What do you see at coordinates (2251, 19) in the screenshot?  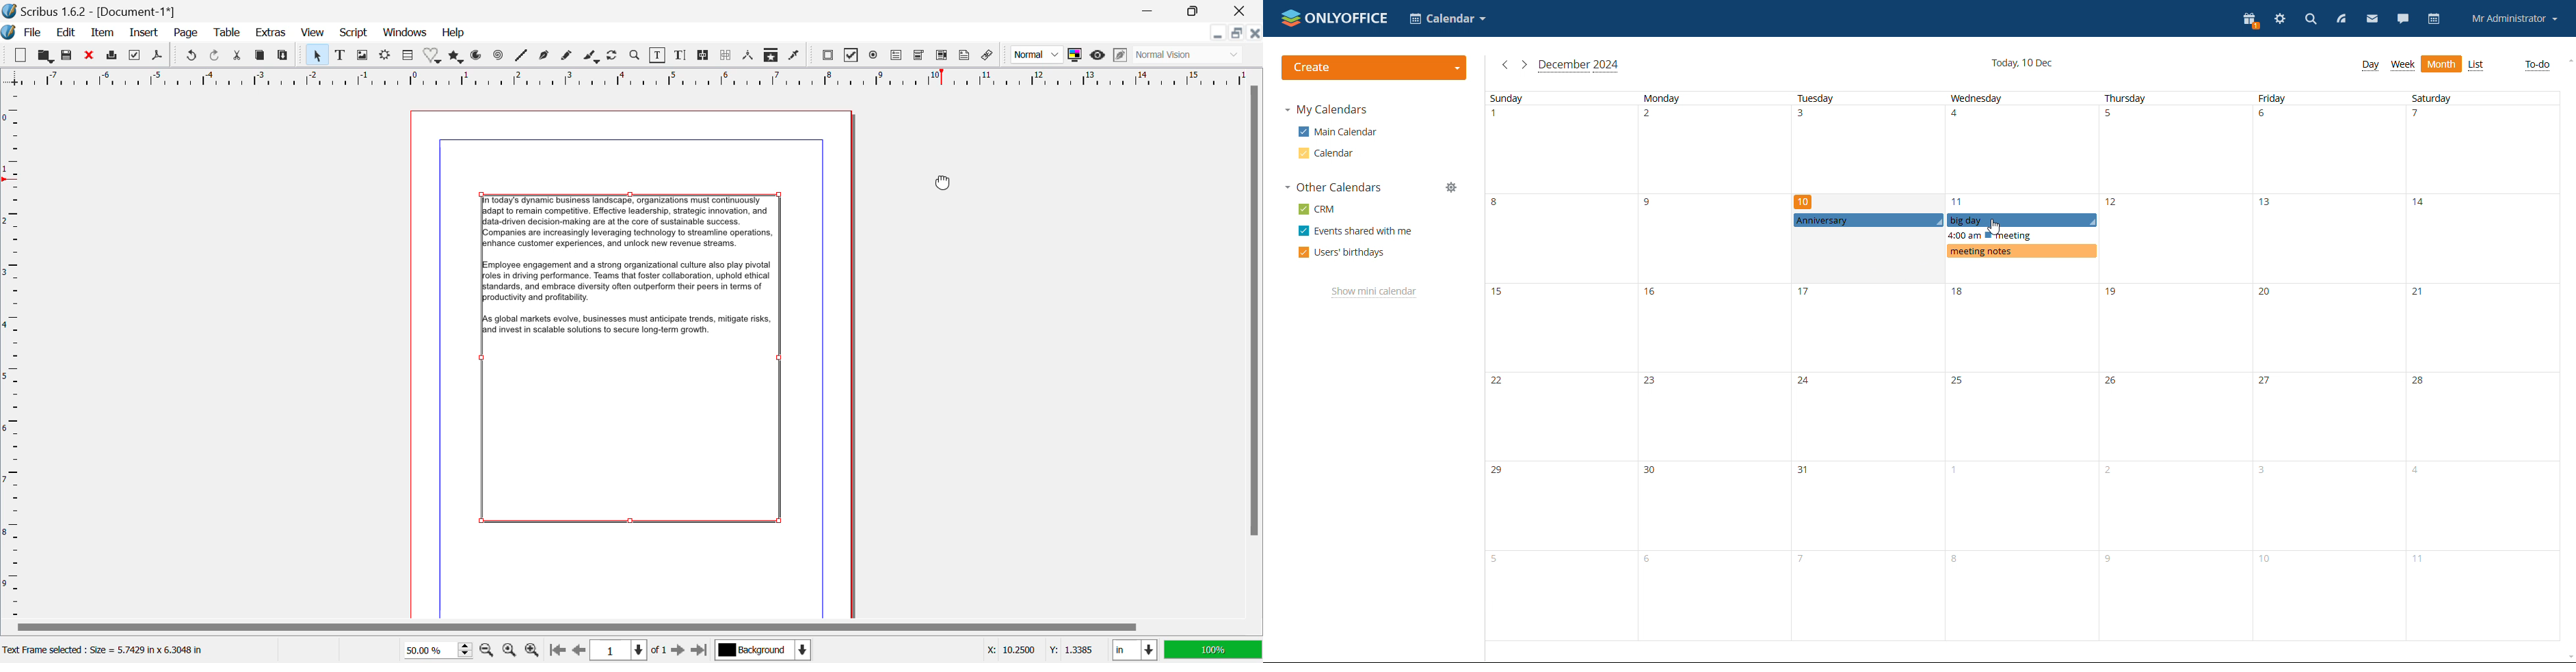 I see `present` at bounding box center [2251, 19].